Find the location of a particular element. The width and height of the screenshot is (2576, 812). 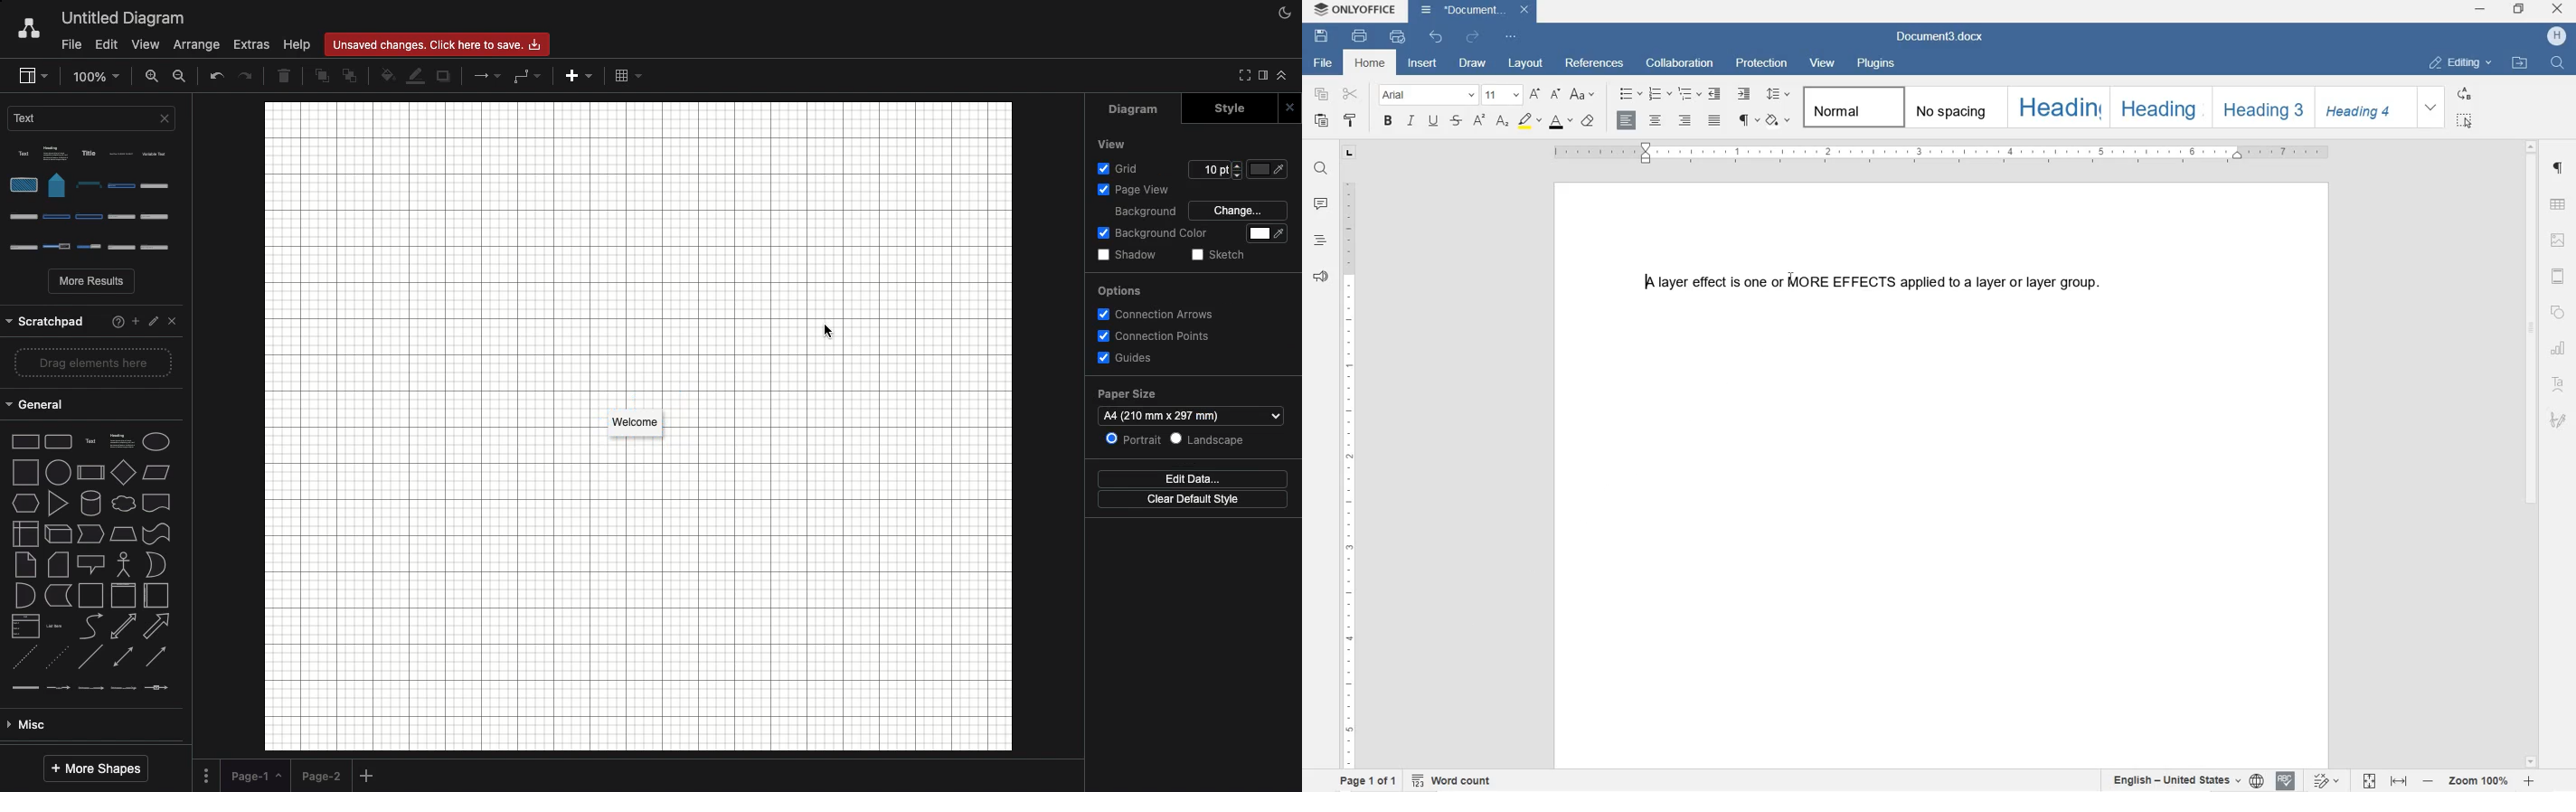

connection points is located at coordinates (1173, 334).